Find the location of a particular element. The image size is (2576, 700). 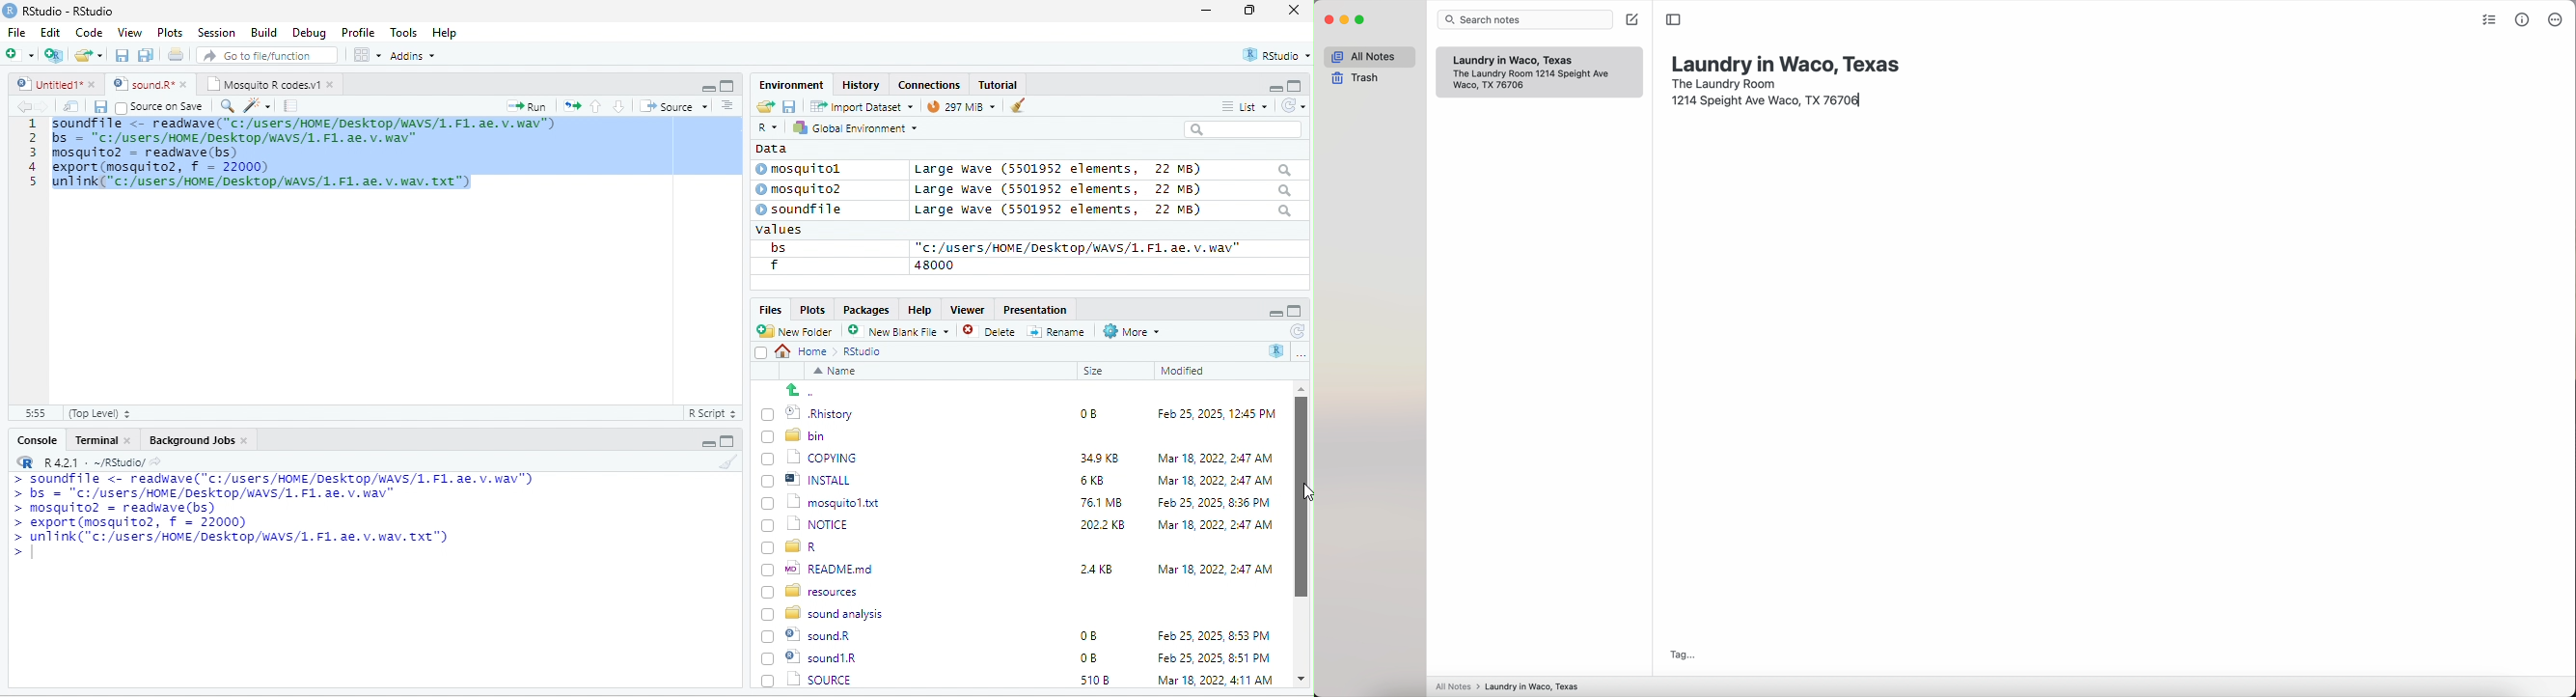

= List ~ is located at coordinates (1241, 106).